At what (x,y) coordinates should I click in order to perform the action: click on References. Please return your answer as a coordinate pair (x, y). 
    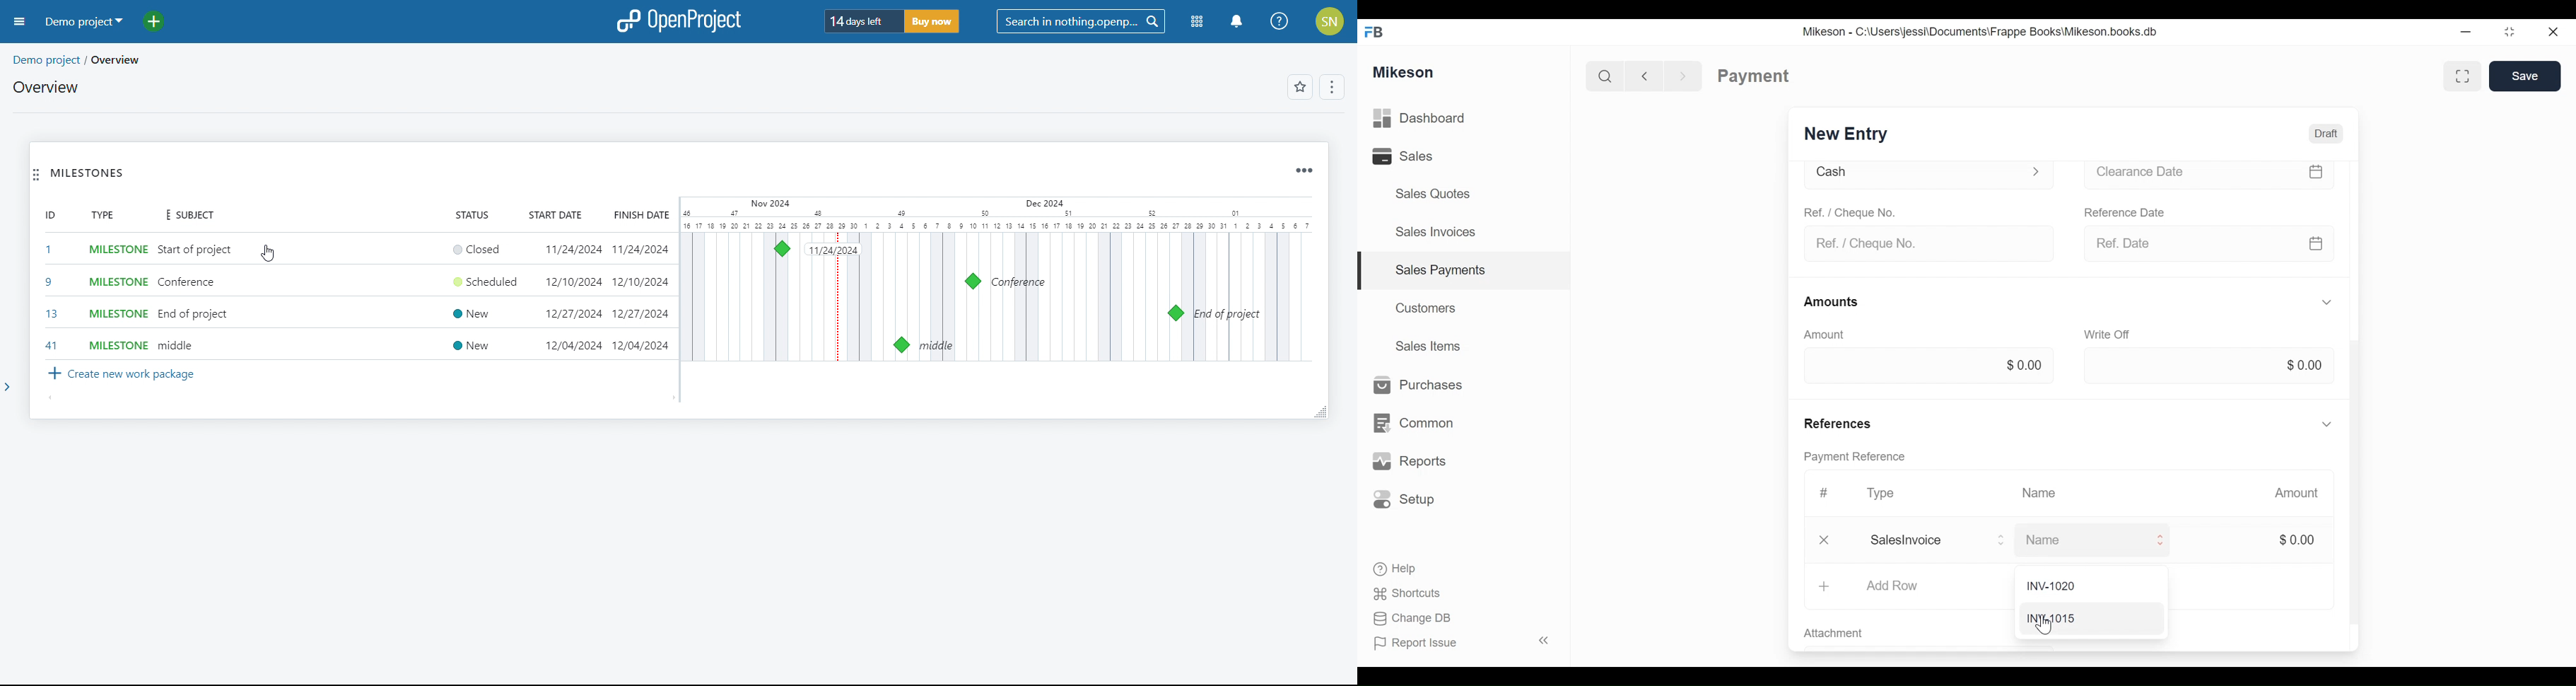
    Looking at the image, I should click on (1844, 423).